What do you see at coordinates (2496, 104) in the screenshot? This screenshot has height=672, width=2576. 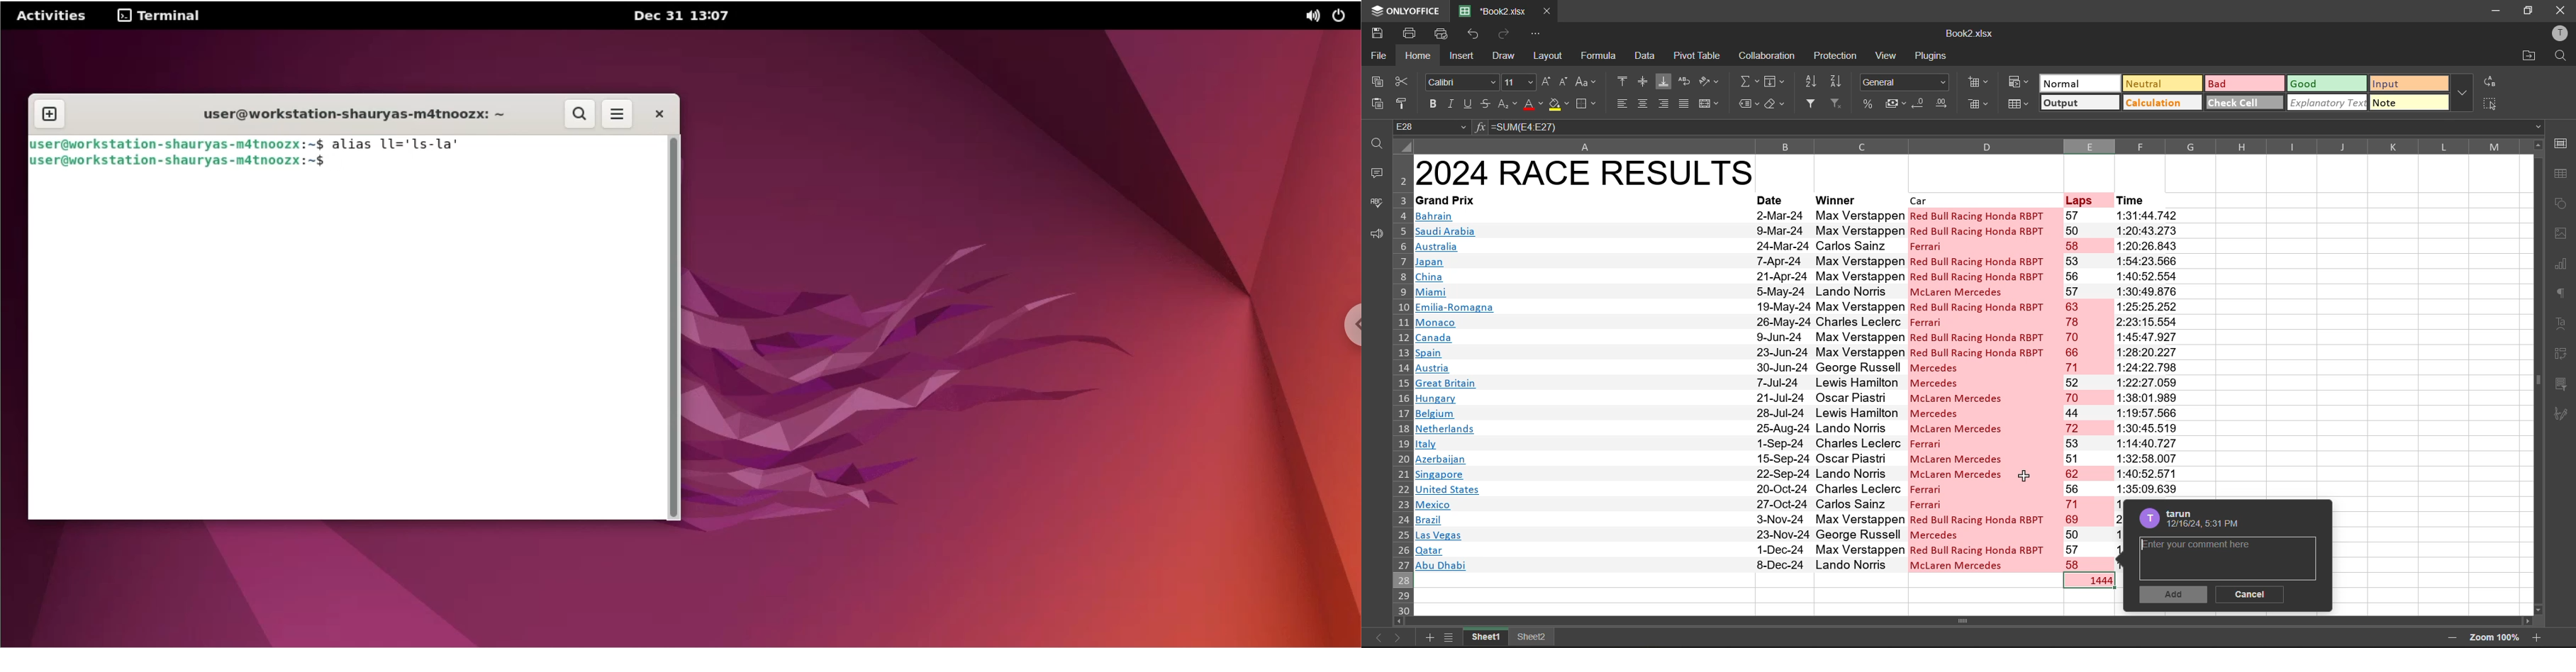 I see `select all` at bounding box center [2496, 104].